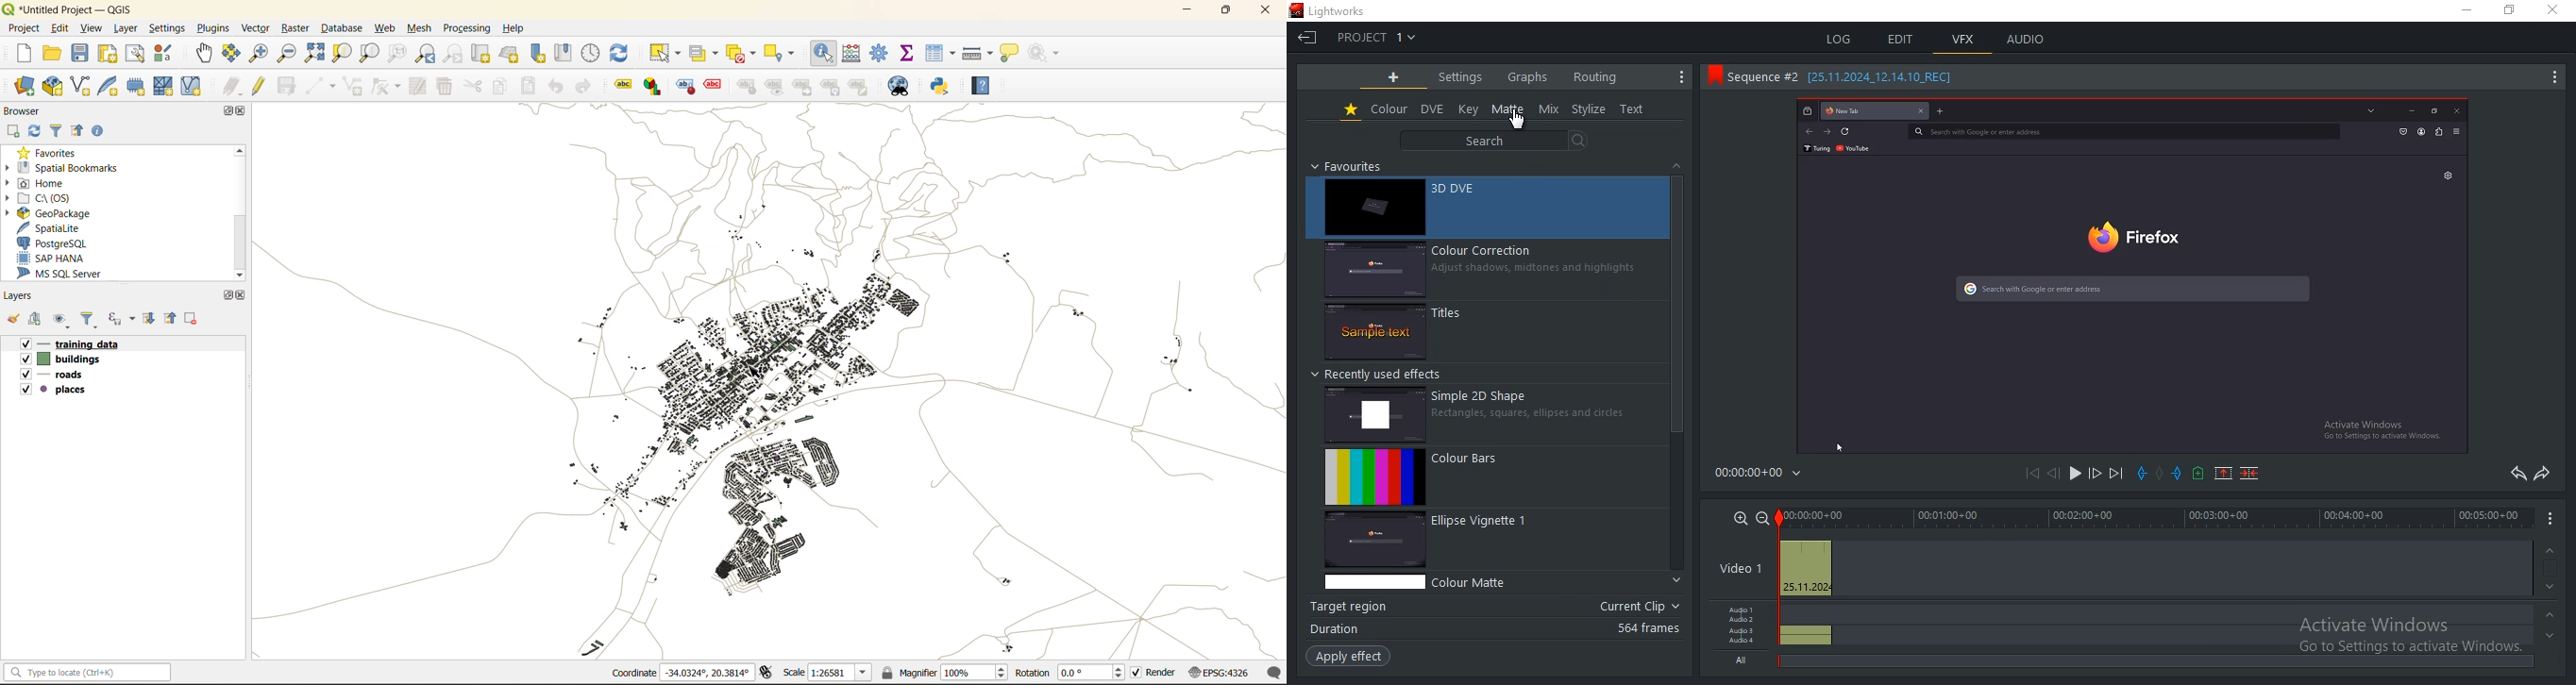 Image resolution: width=2576 pixels, height=700 pixels. Describe the element at coordinates (540, 56) in the screenshot. I see `new spatial bookmark` at that location.